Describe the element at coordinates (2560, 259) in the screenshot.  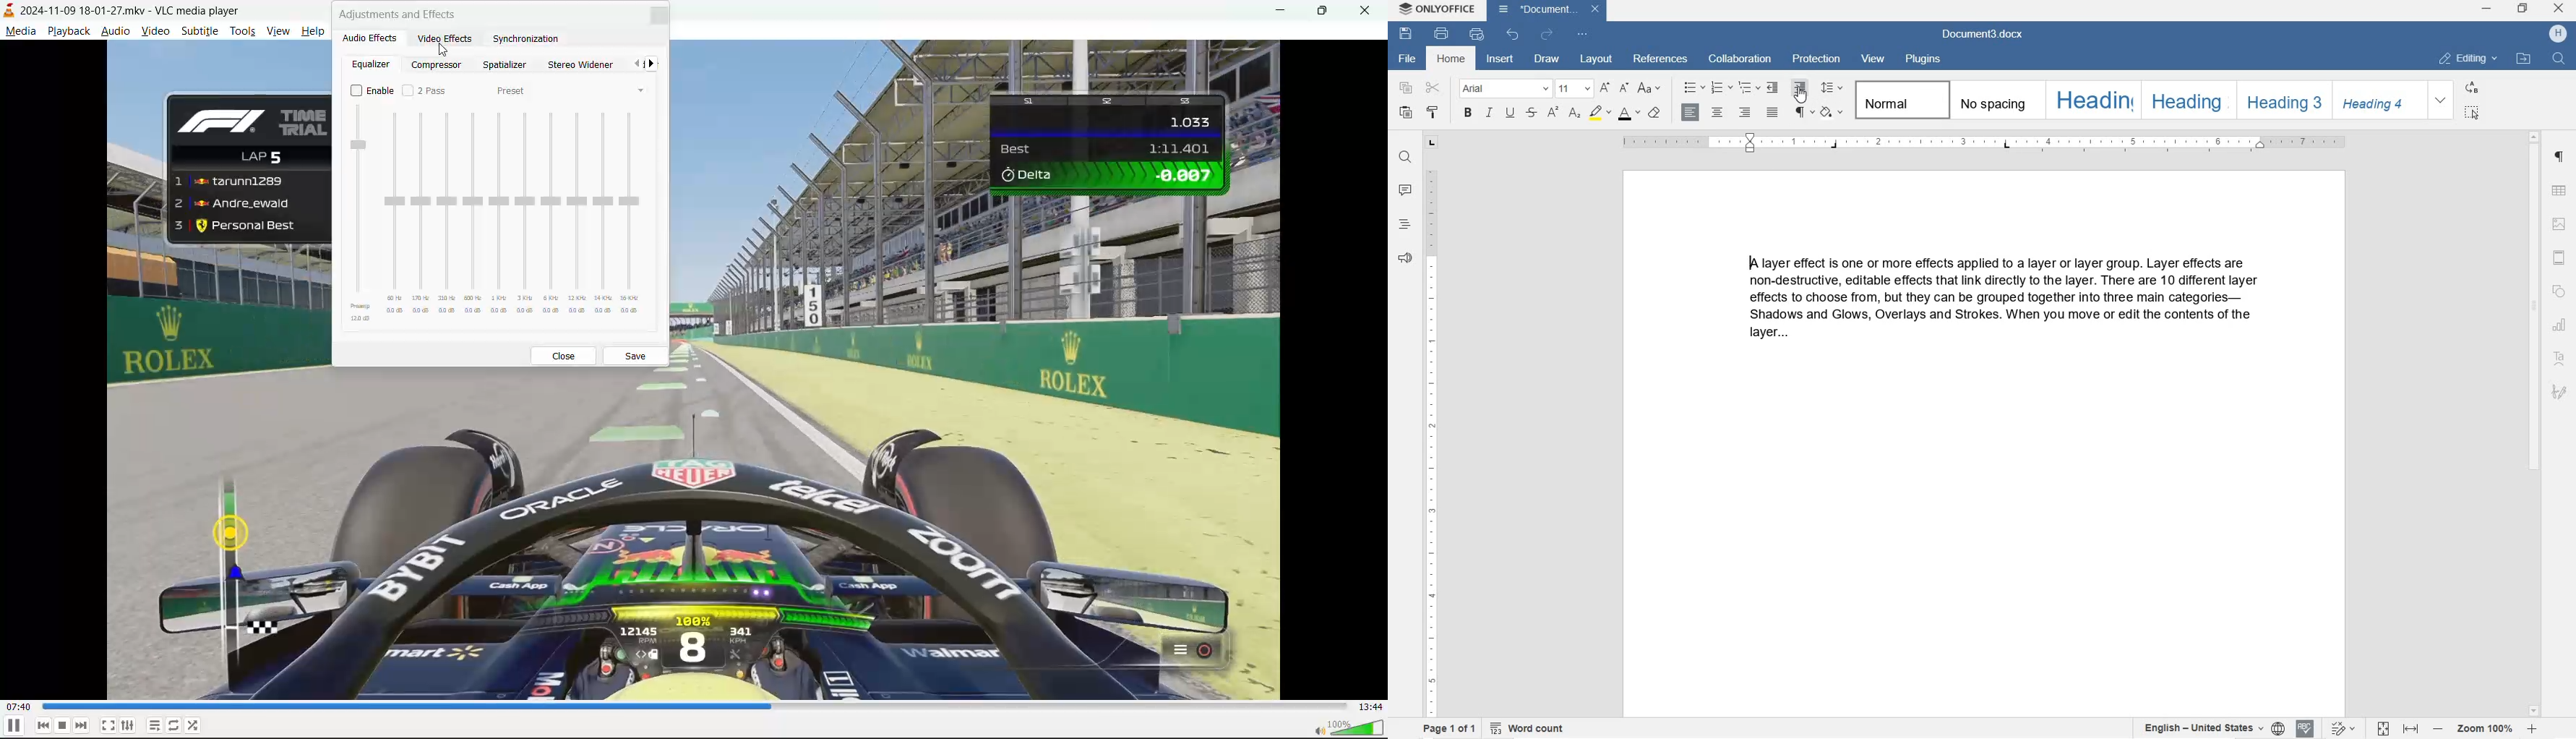
I see `HEADERS & FOOTERS` at that location.